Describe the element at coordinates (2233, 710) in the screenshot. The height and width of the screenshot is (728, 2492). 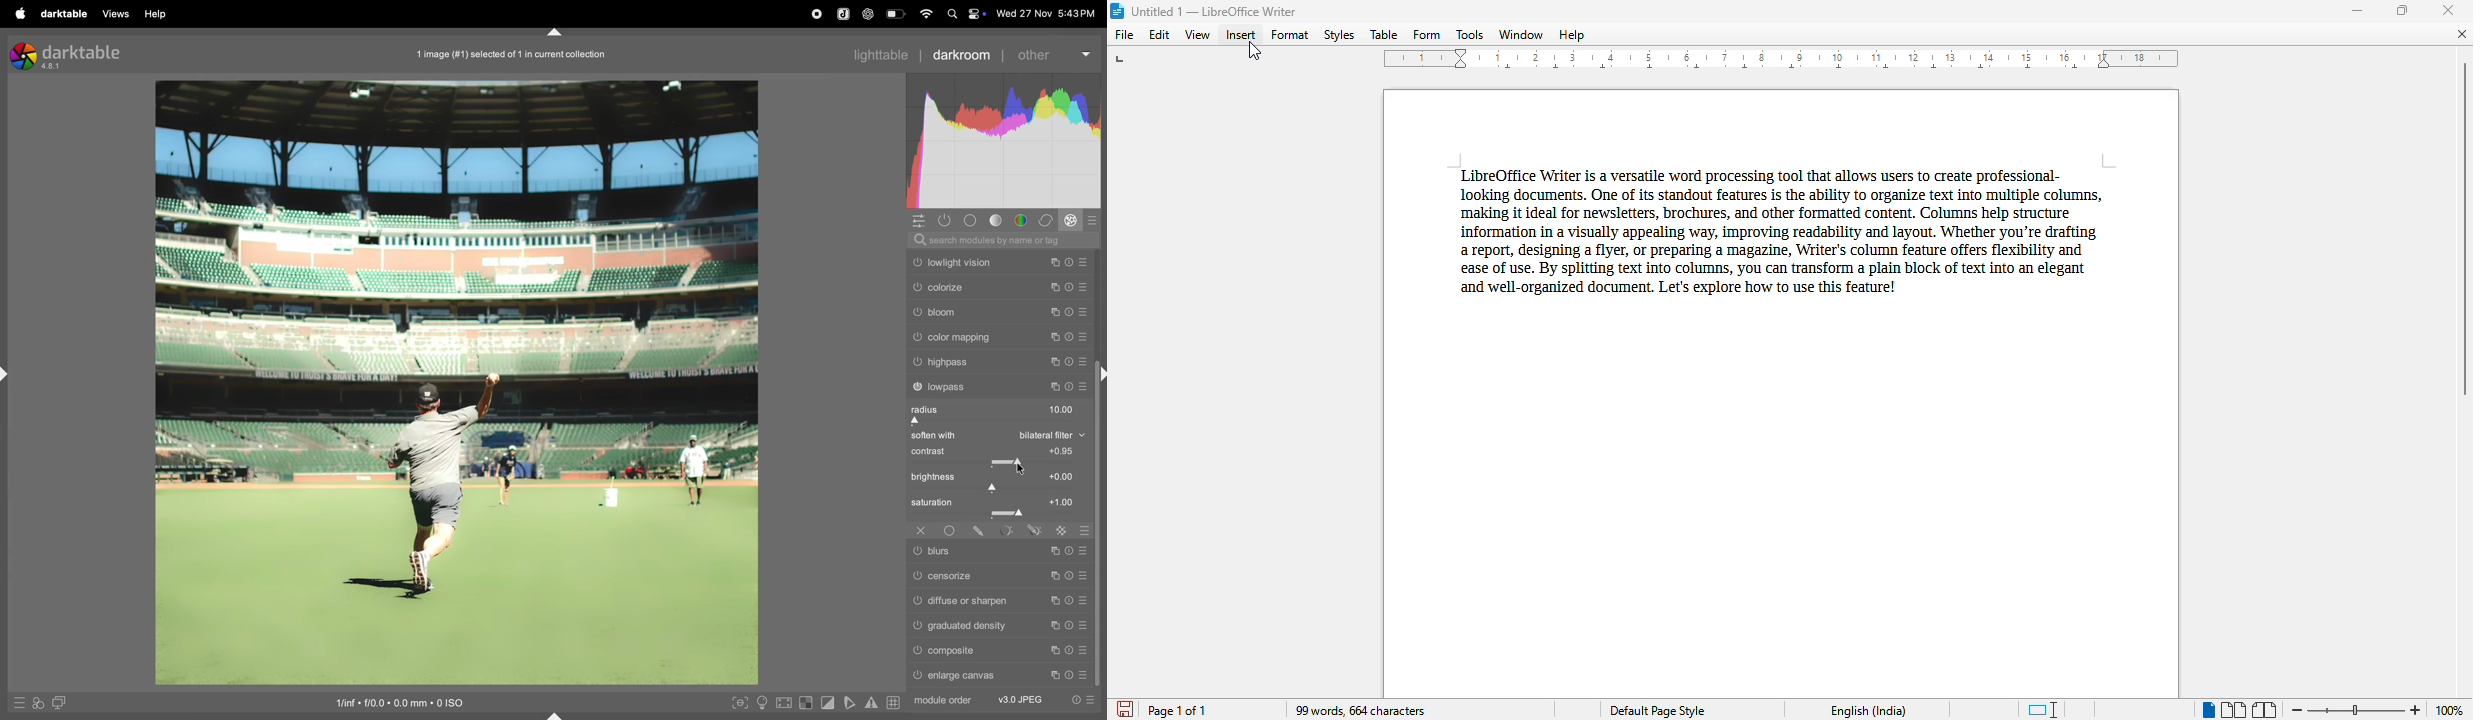
I see `multi-page view` at that location.